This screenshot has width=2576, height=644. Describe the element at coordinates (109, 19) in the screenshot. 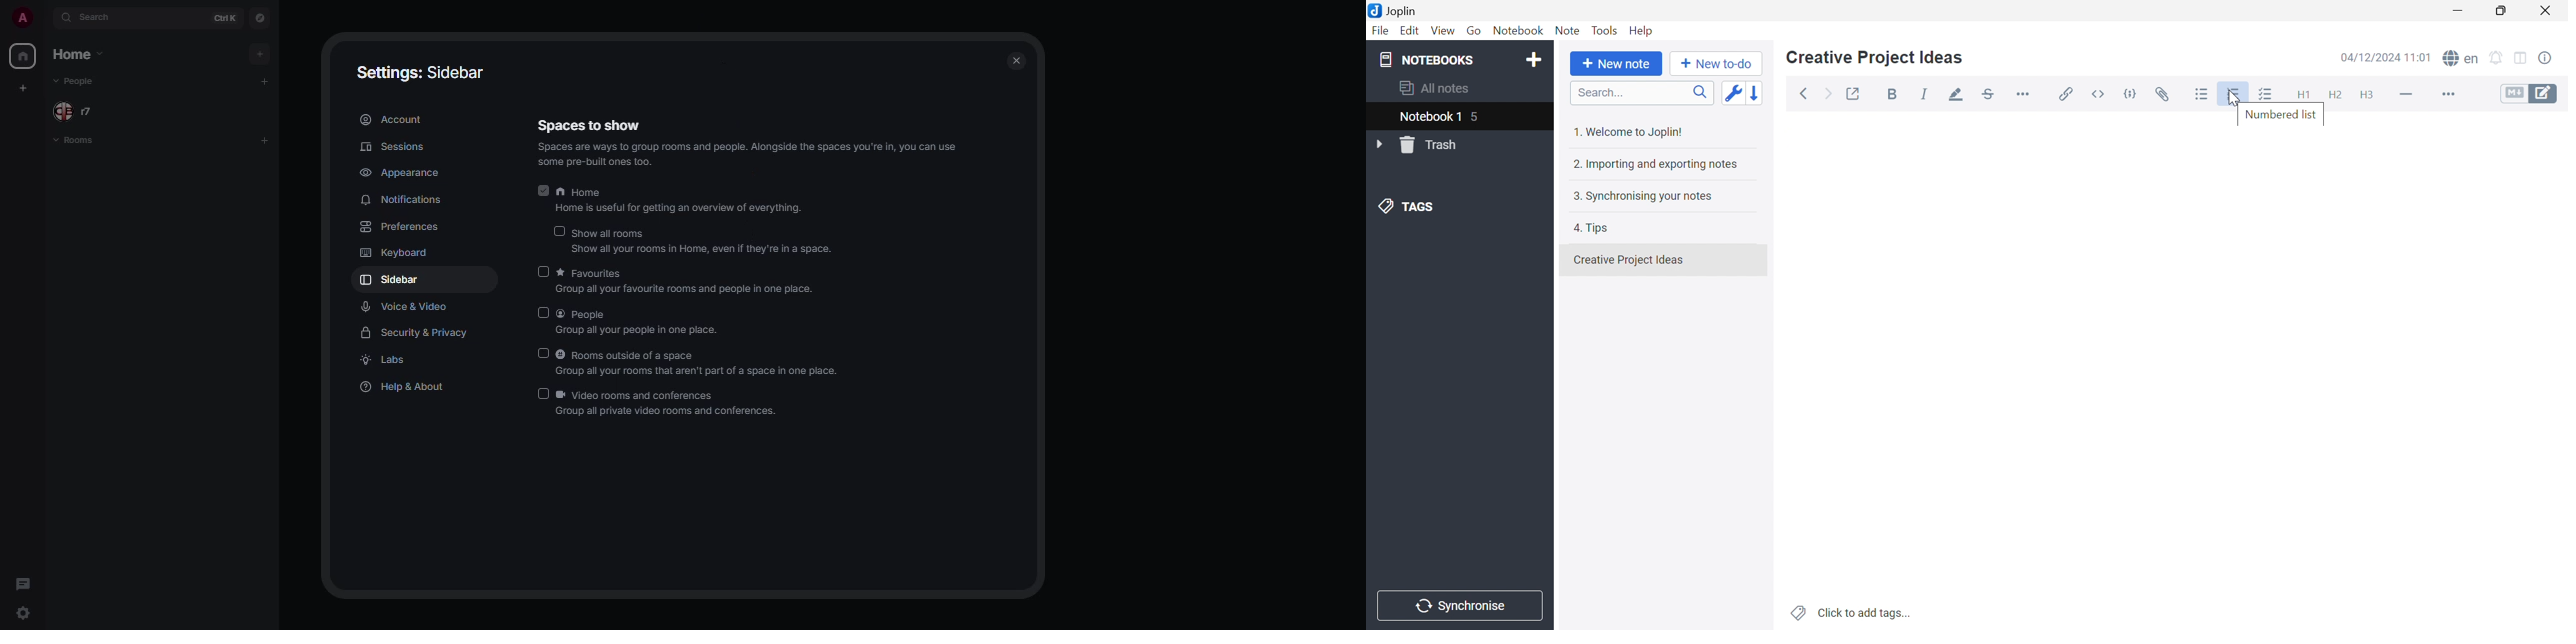

I see `search` at that location.